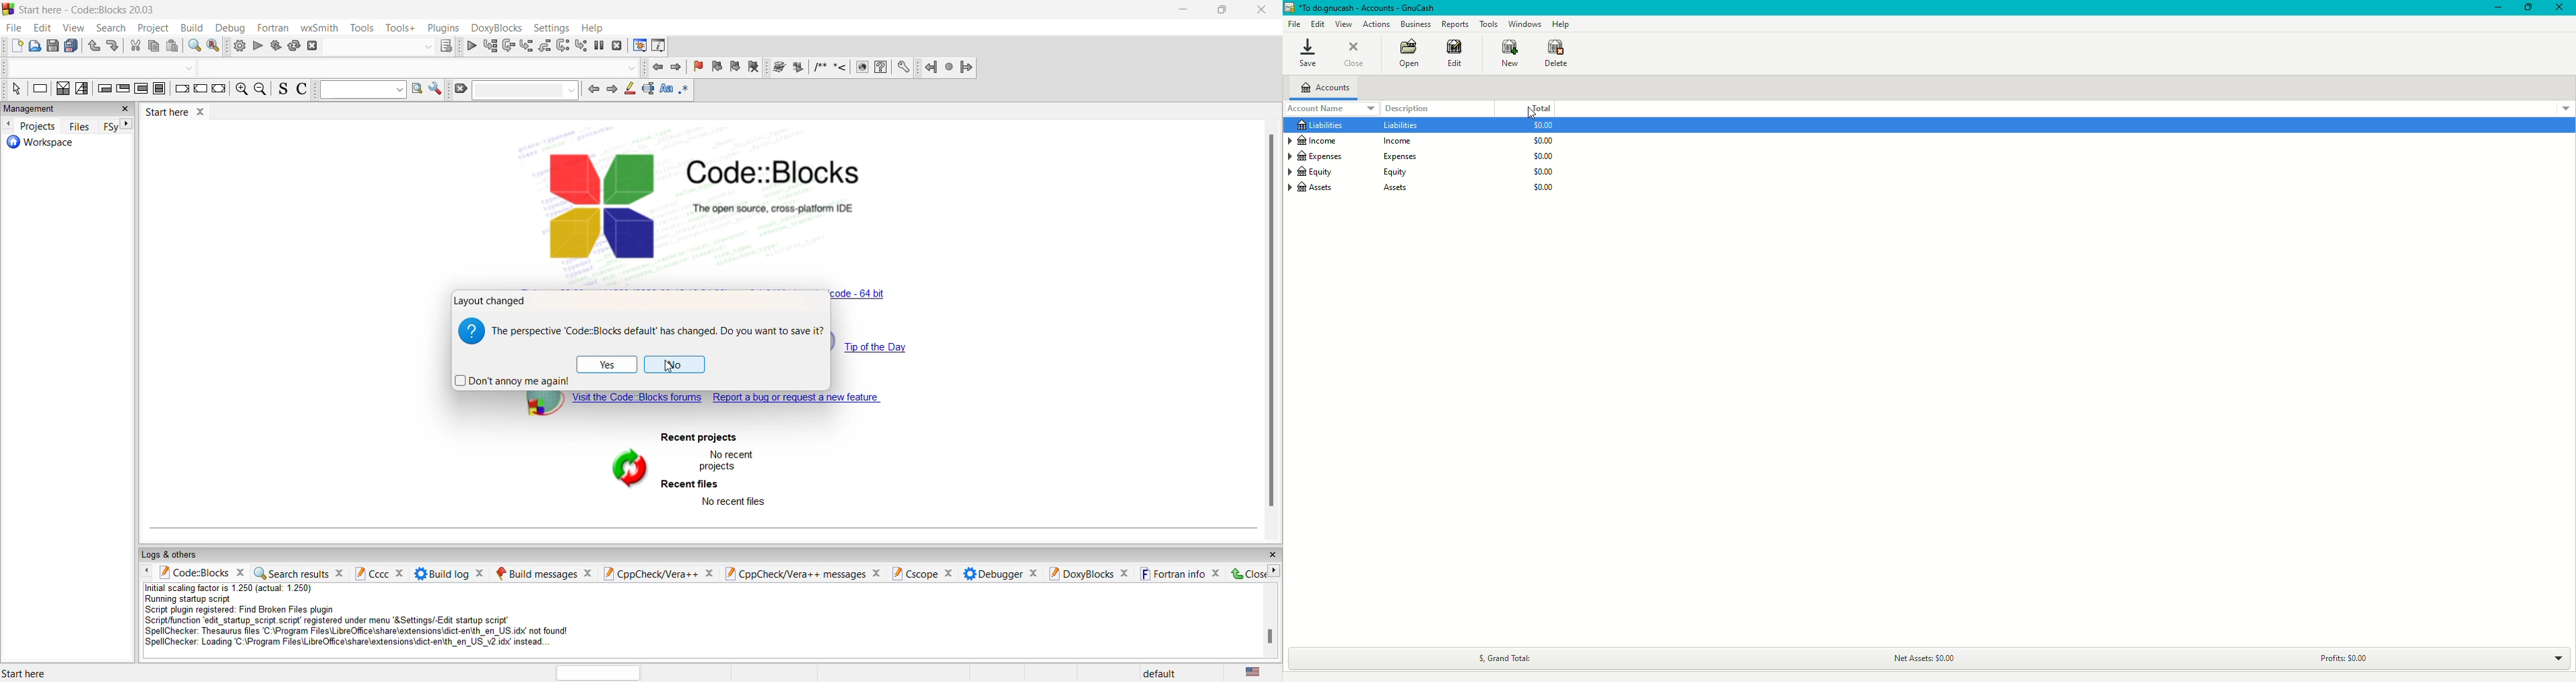 Image resolution: width=2576 pixels, height=700 pixels. I want to click on build, so click(191, 28).